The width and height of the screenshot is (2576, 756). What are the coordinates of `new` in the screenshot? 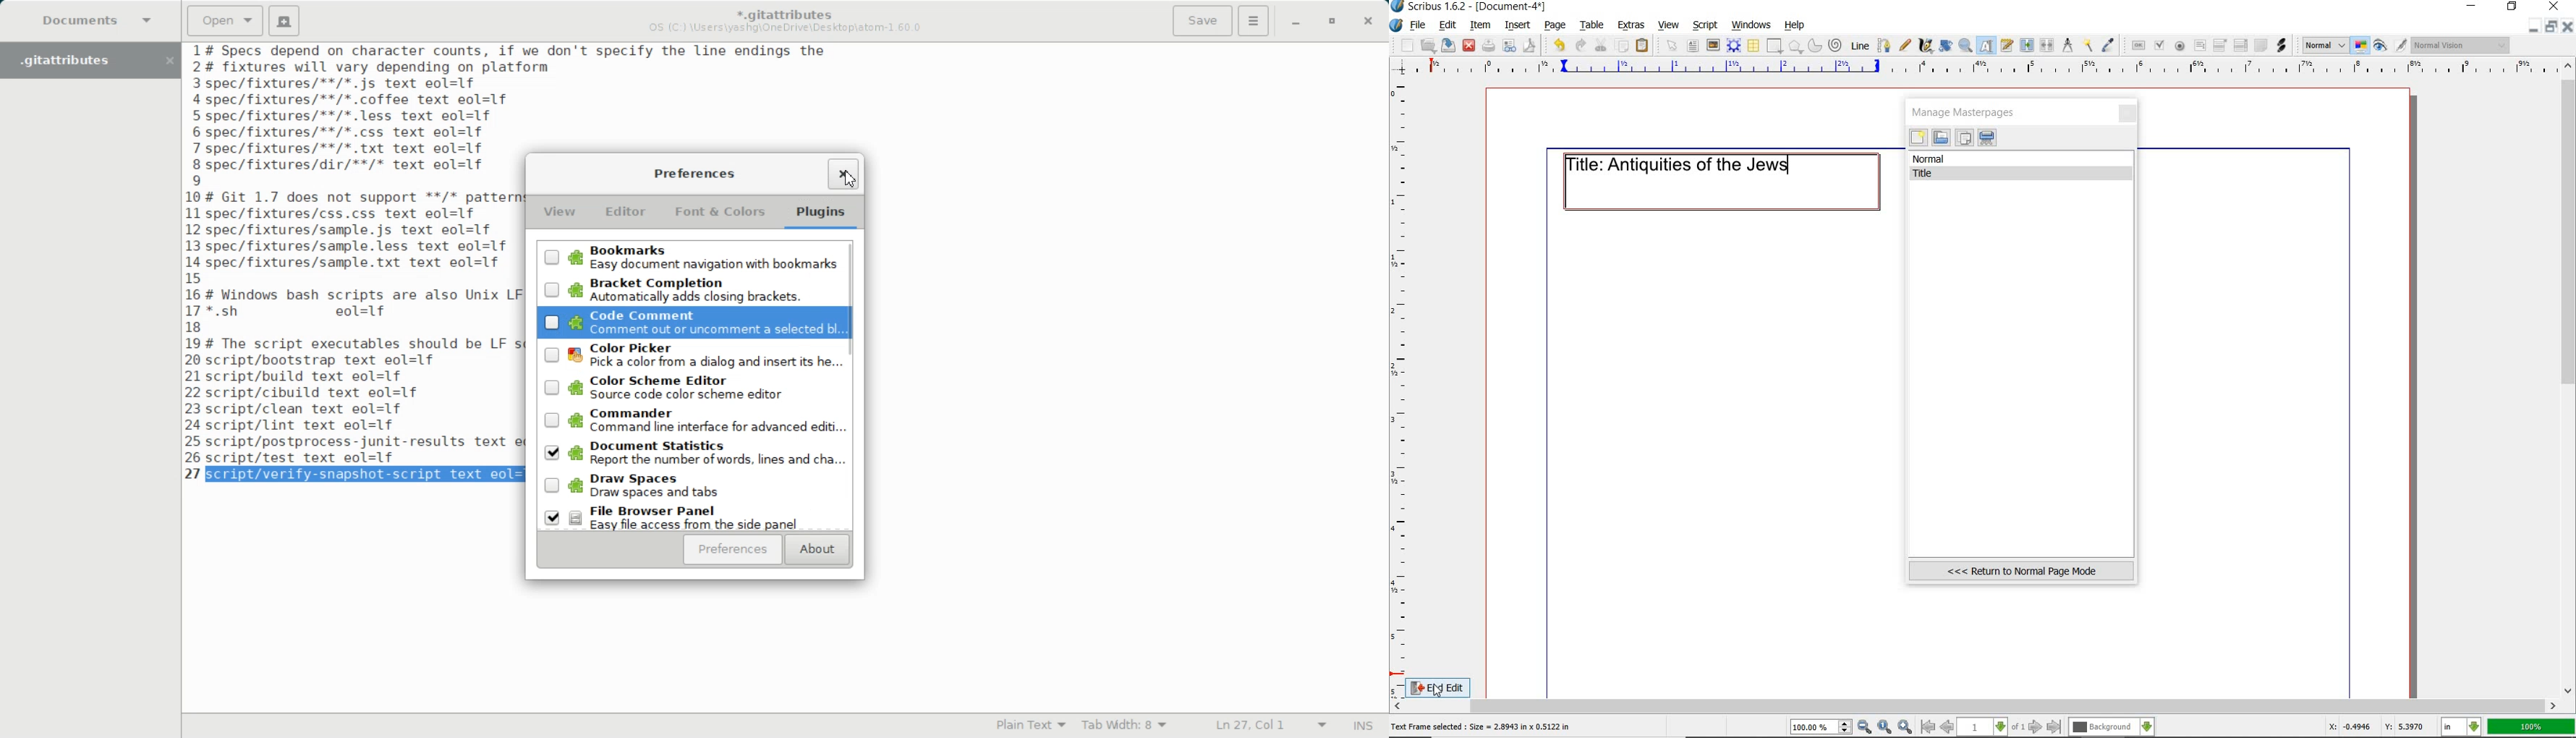 It's located at (1918, 139).